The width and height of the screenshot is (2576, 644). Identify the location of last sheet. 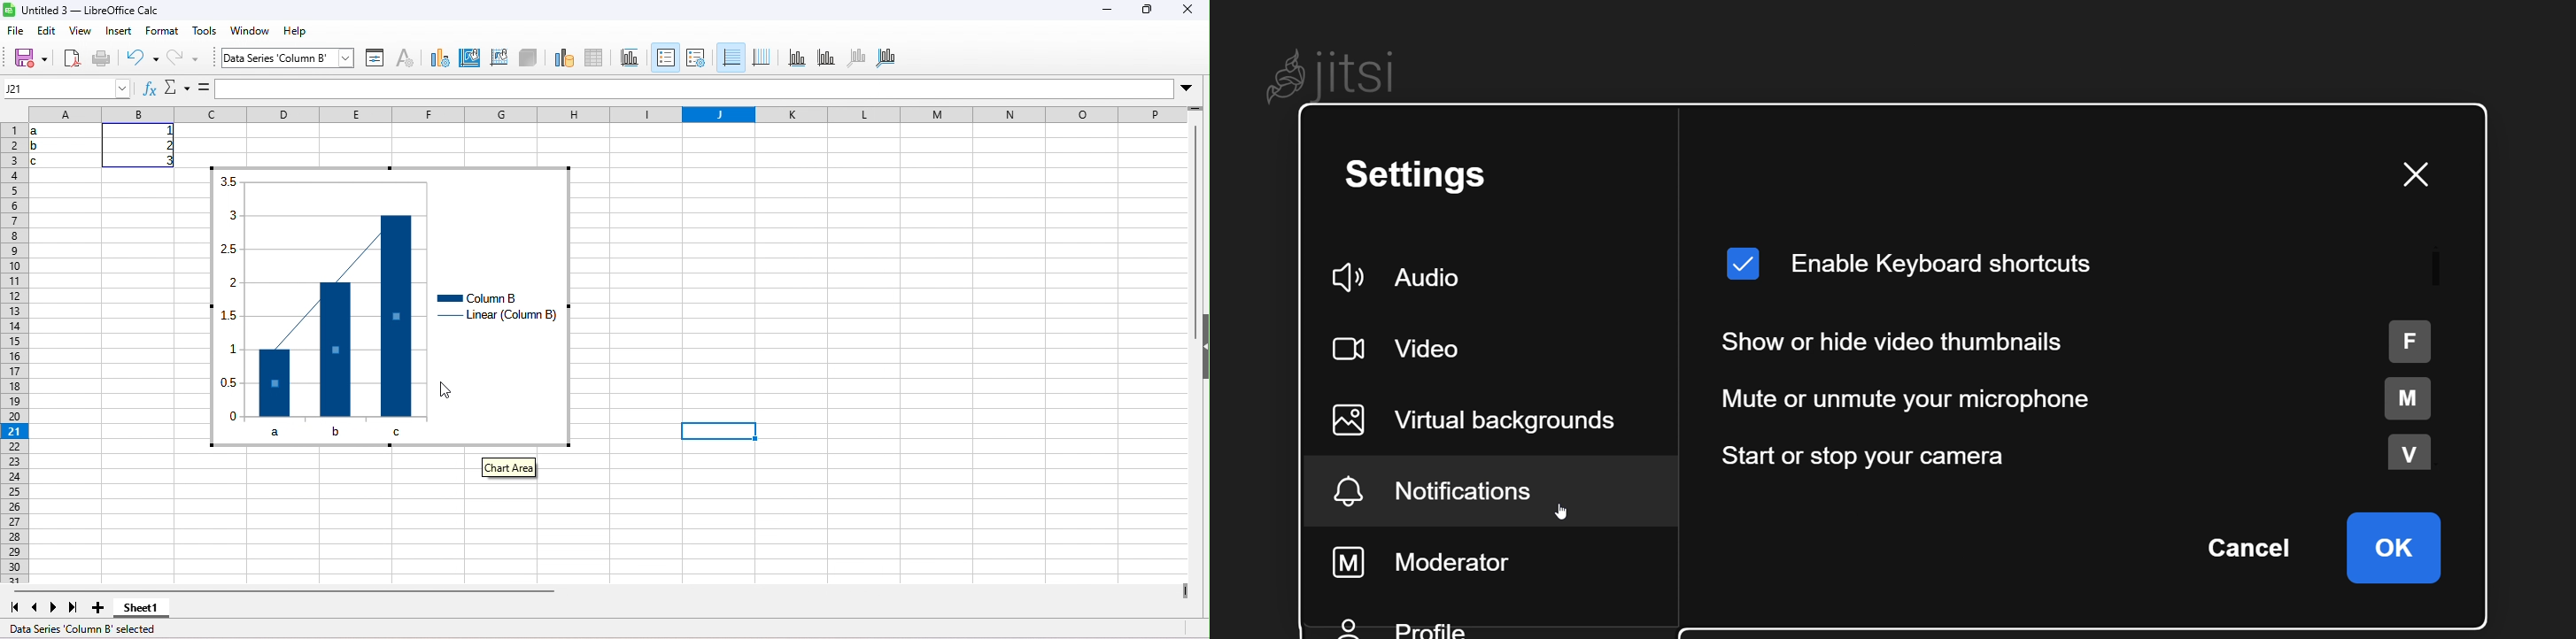
(75, 610).